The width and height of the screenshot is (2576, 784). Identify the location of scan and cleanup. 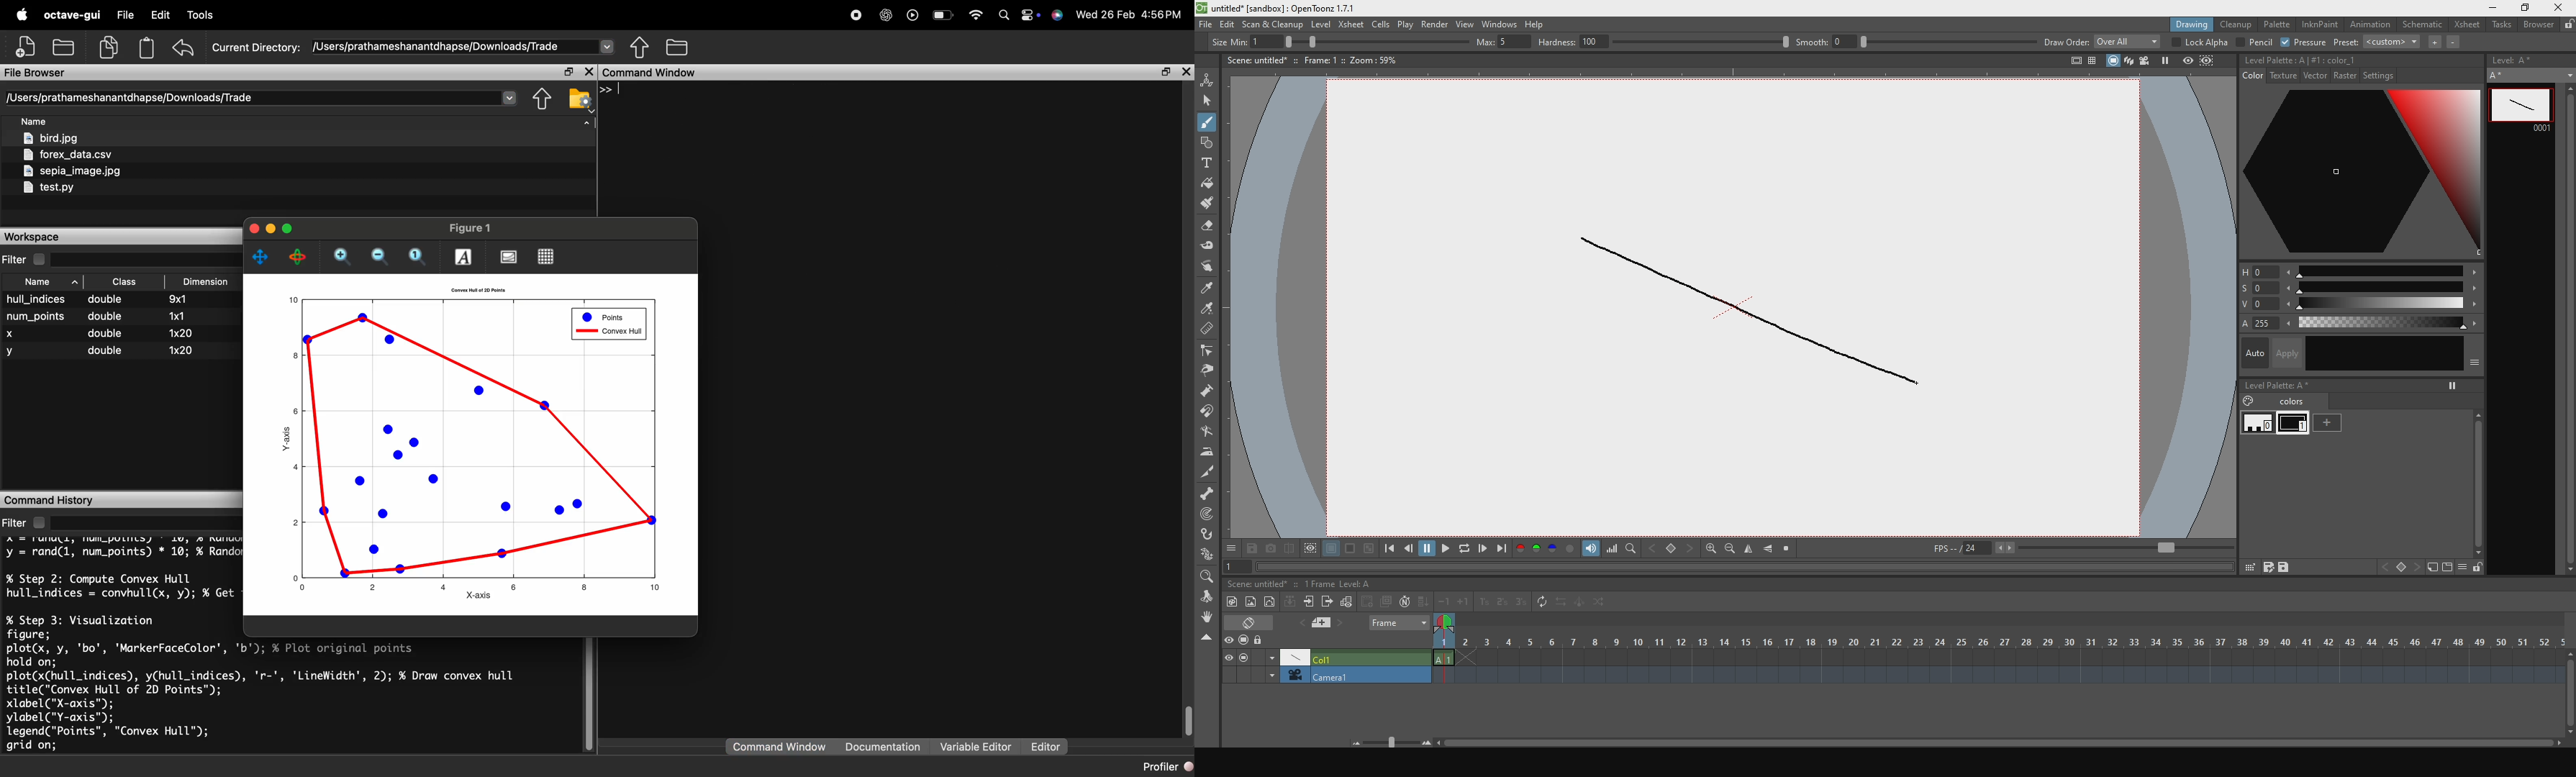
(1274, 23).